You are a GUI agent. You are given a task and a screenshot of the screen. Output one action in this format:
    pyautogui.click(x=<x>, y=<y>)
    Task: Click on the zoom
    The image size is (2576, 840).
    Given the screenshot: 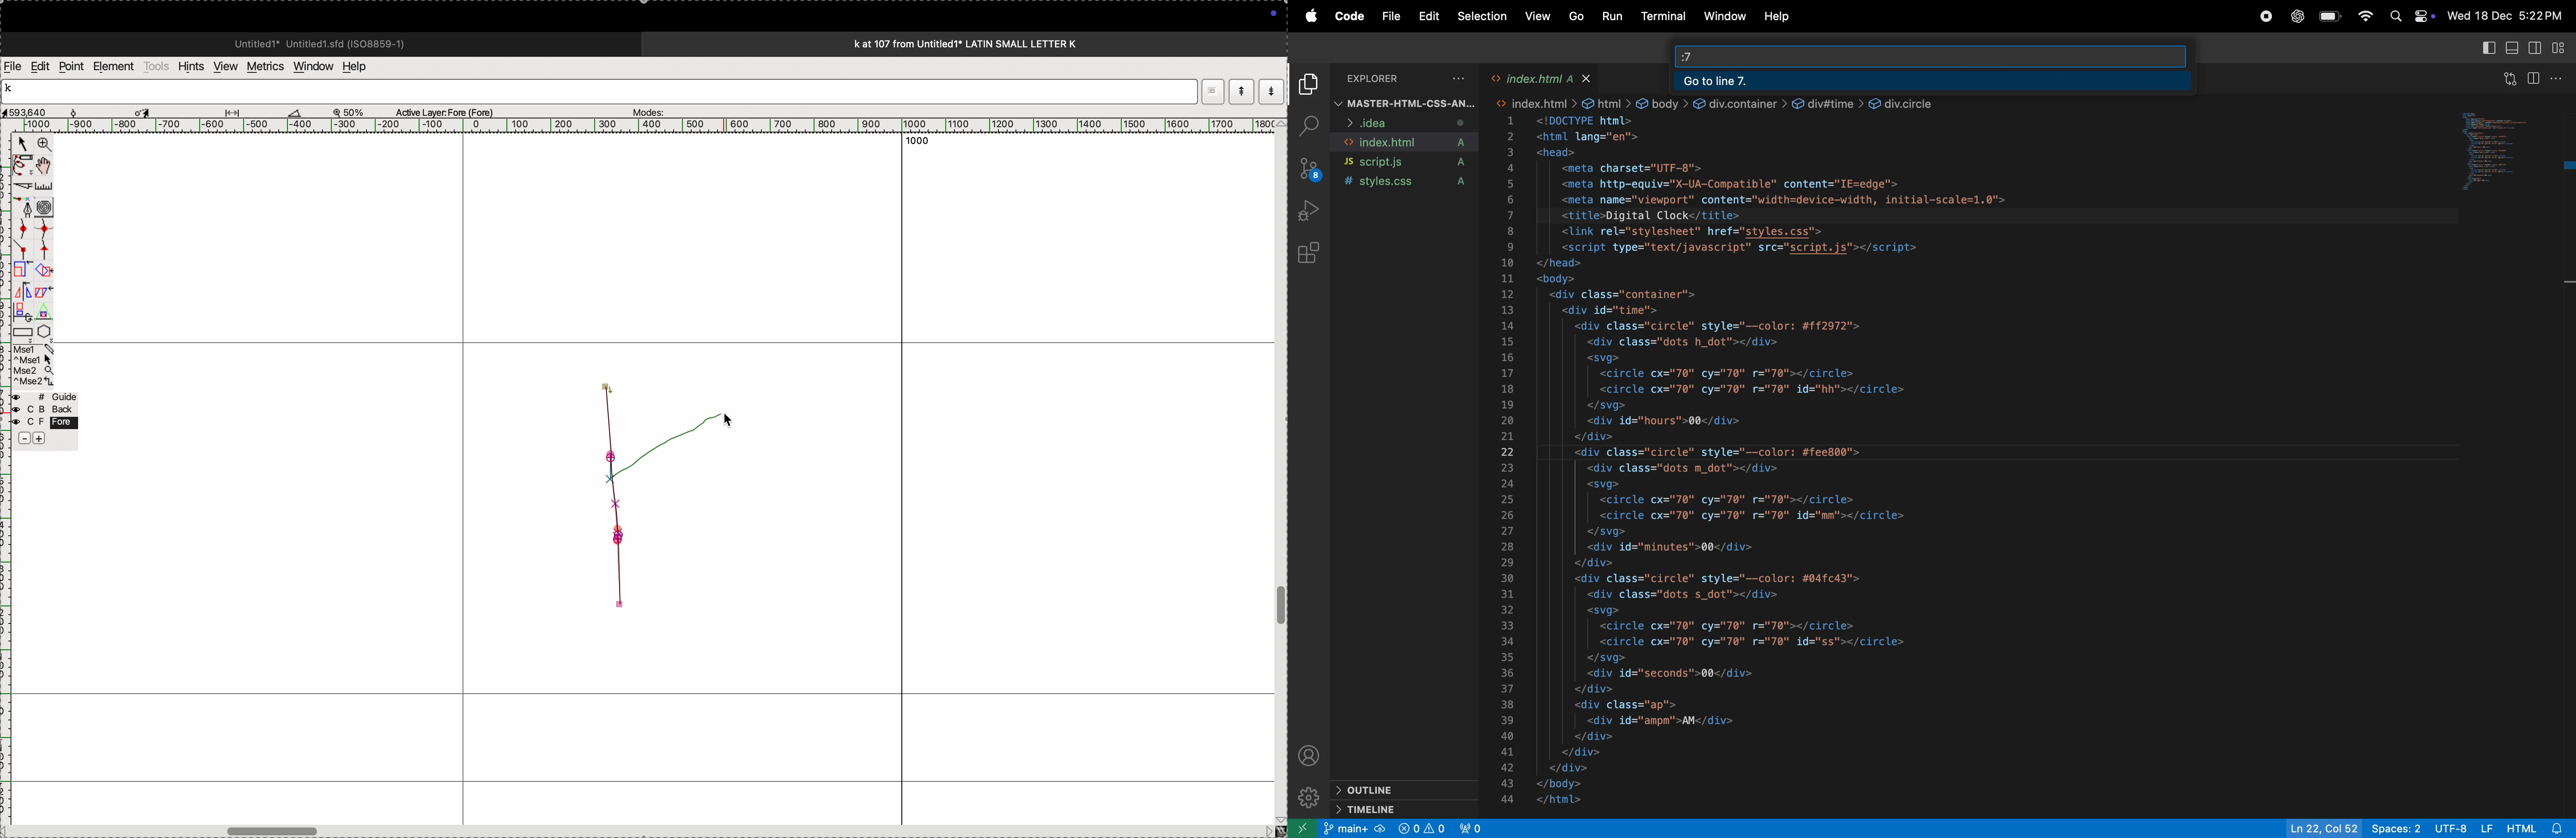 What is the action you would take?
    pyautogui.click(x=354, y=111)
    